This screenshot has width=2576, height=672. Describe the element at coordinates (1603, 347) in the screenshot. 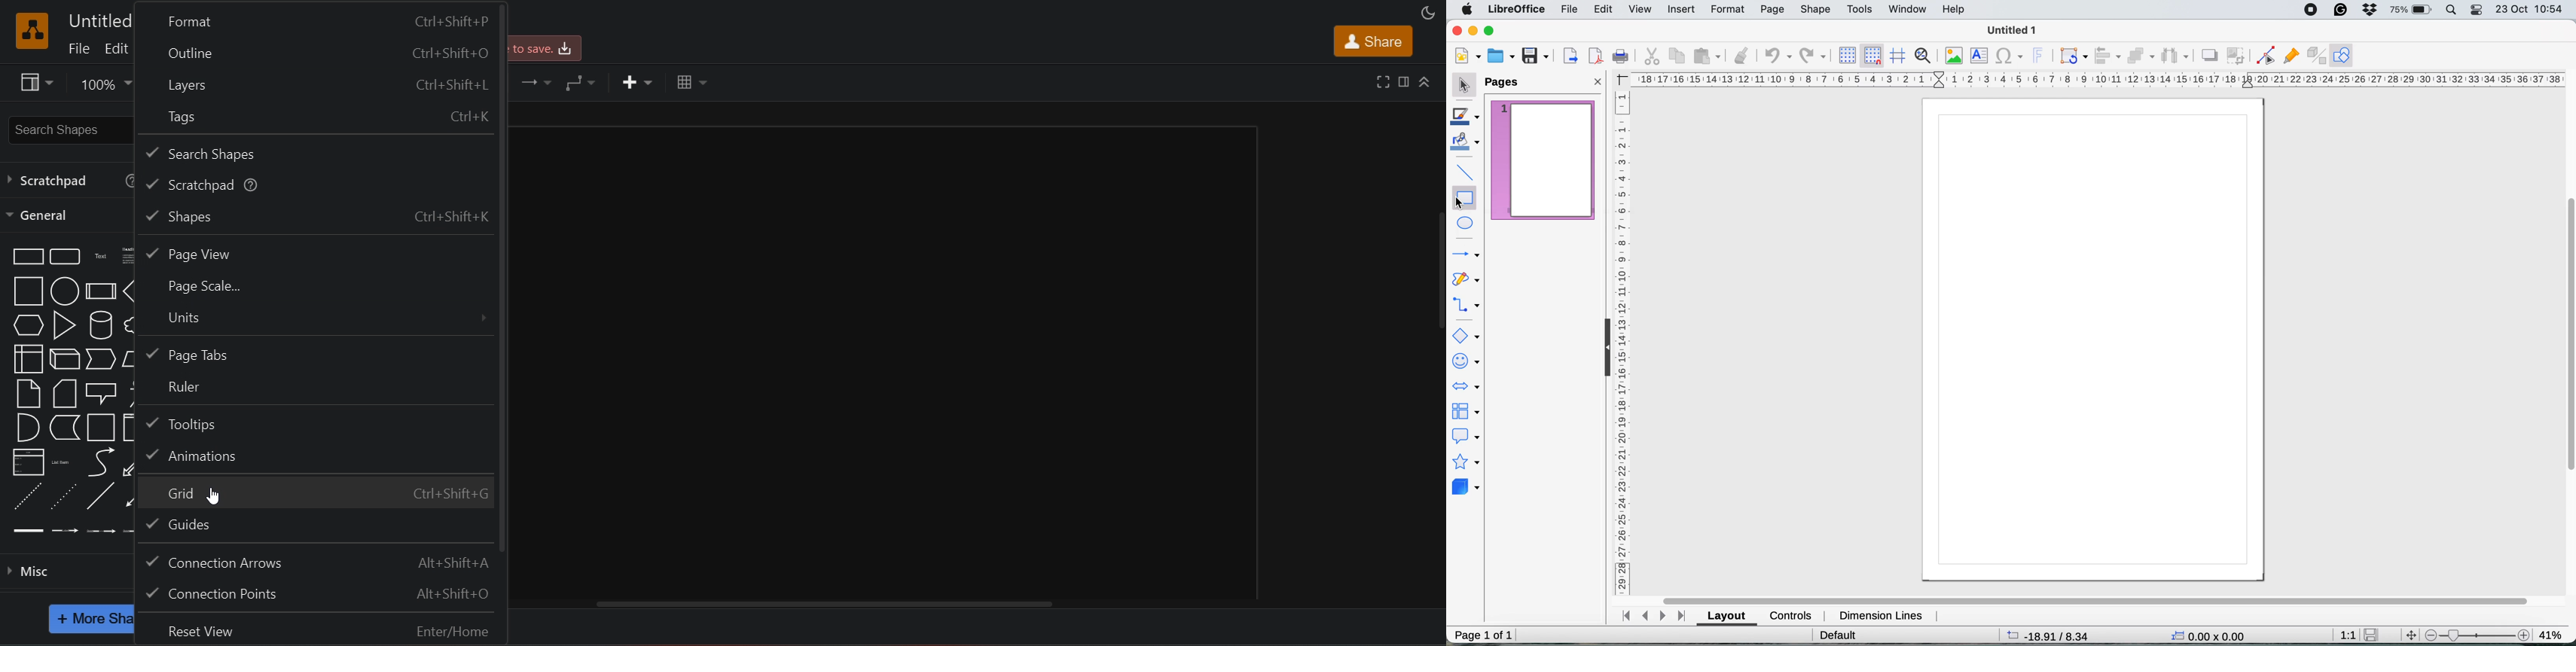

I see `collapse` at that location.